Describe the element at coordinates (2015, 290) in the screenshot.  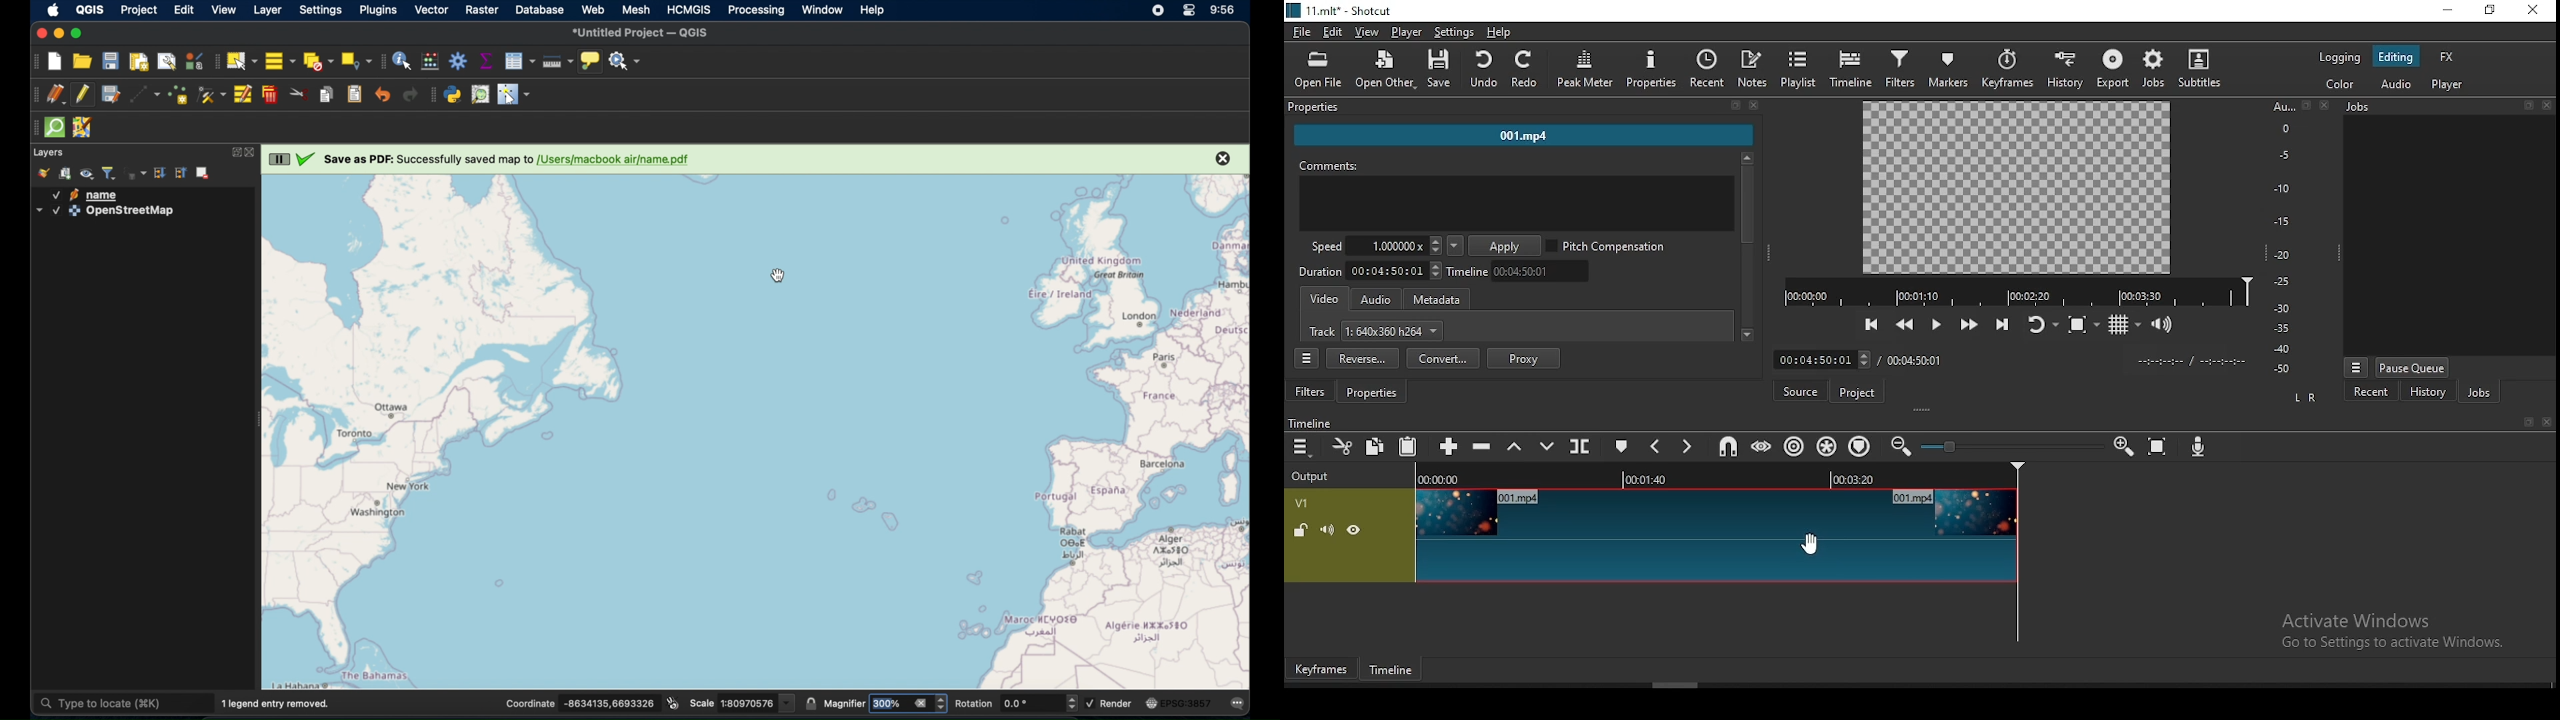
I see `timeline` at that location.